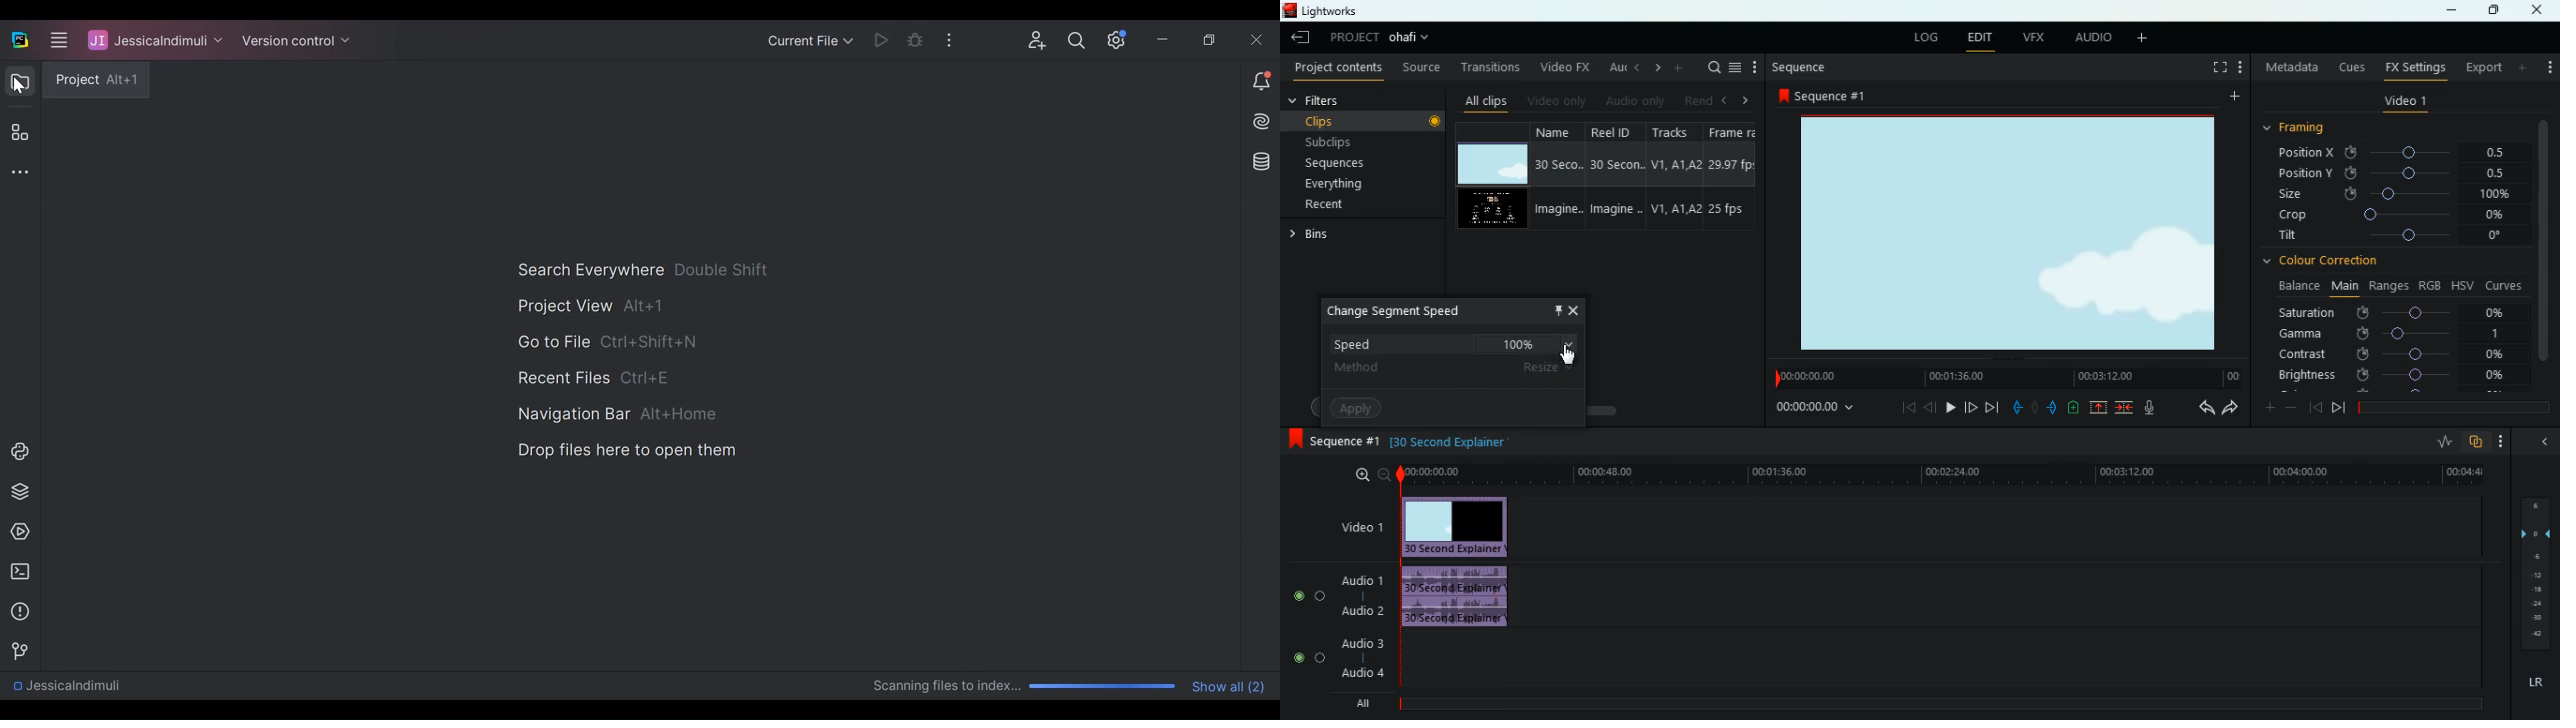  What do you see at coordinates (2031, 37) in the screenshot?
I see `vfx` at bounding box center [2031, 37].